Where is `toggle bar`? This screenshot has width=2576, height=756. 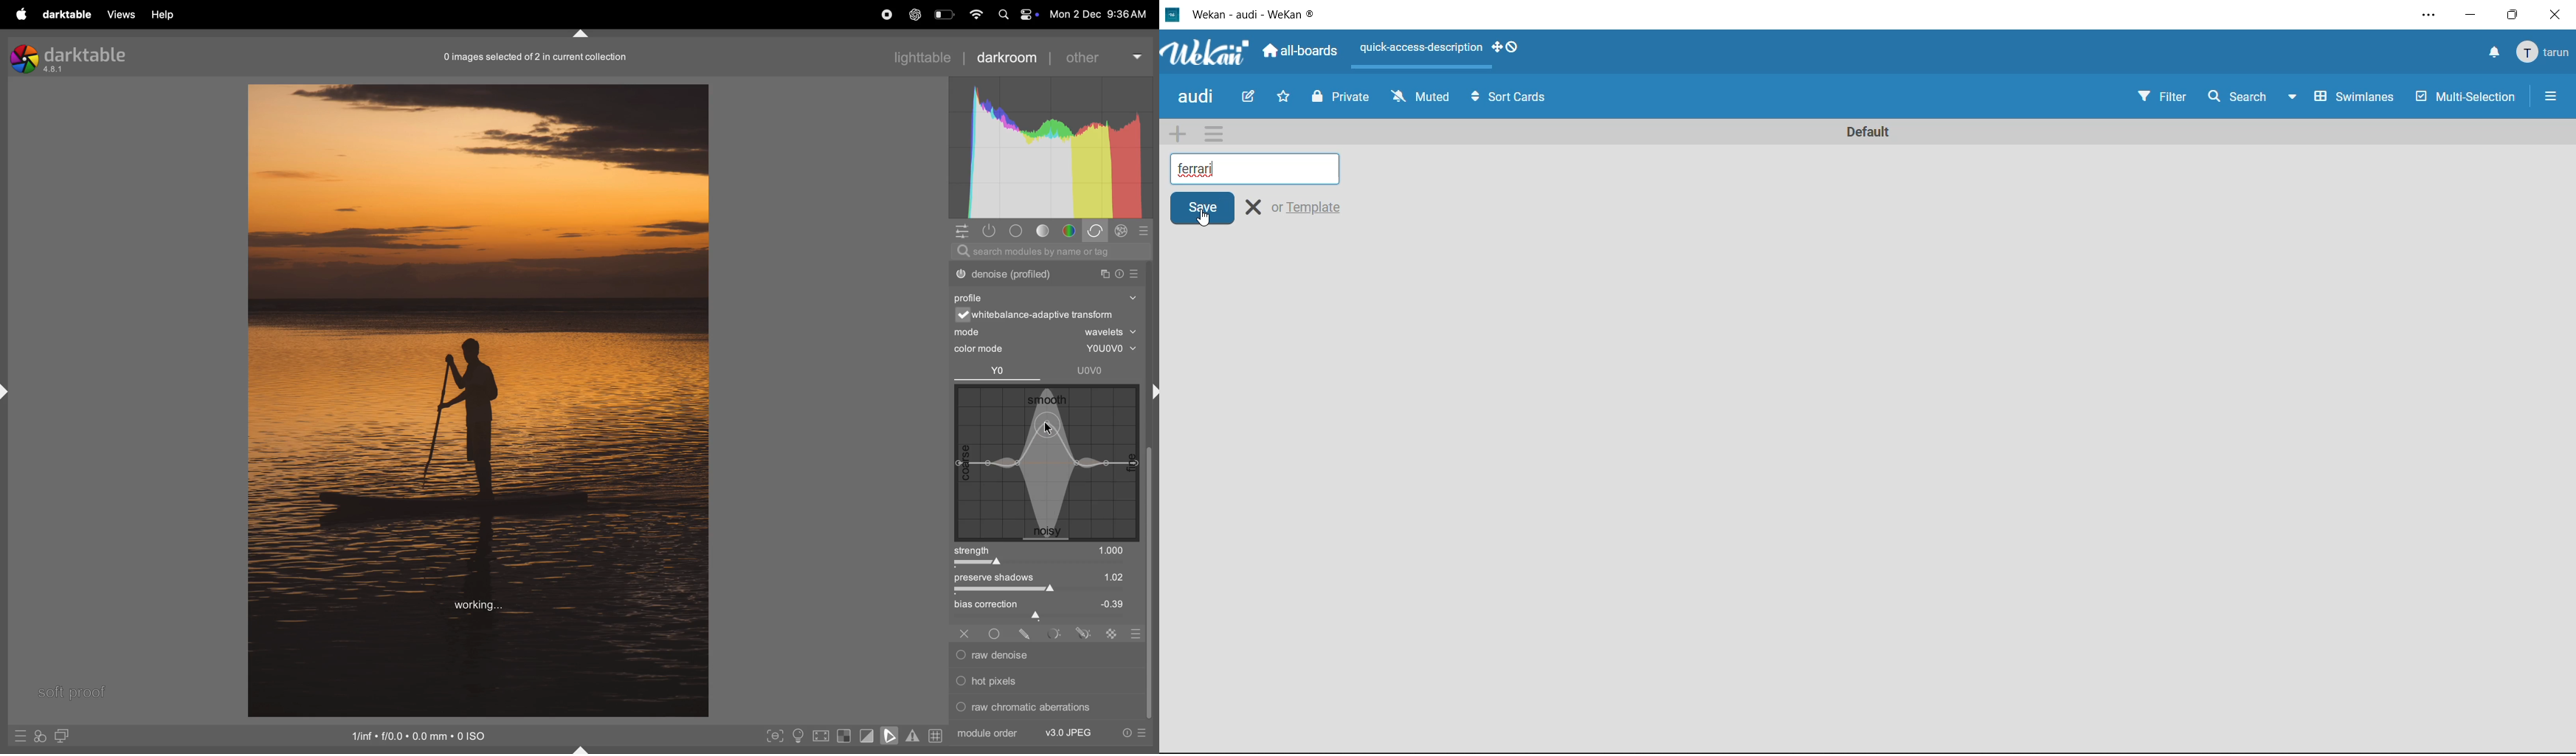
toggle bar is located at coordinates (1037, 564).